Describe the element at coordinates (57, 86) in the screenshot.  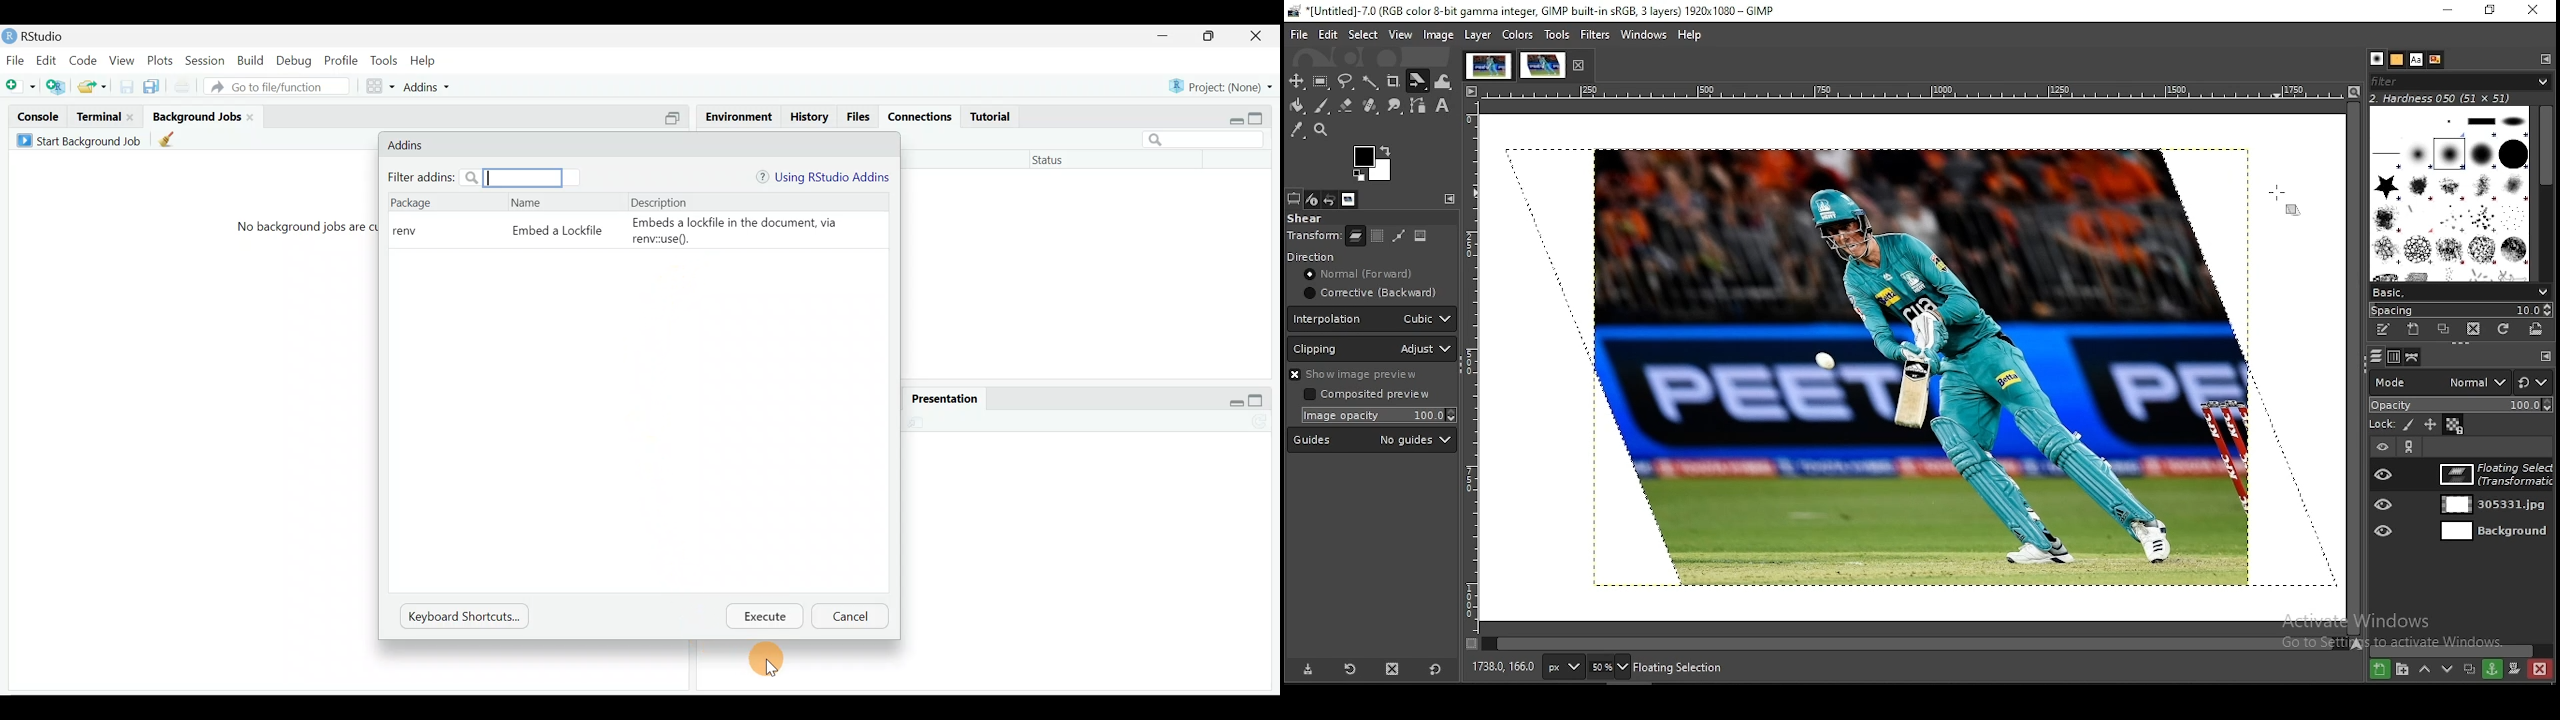
I see `Create a project` at that location.